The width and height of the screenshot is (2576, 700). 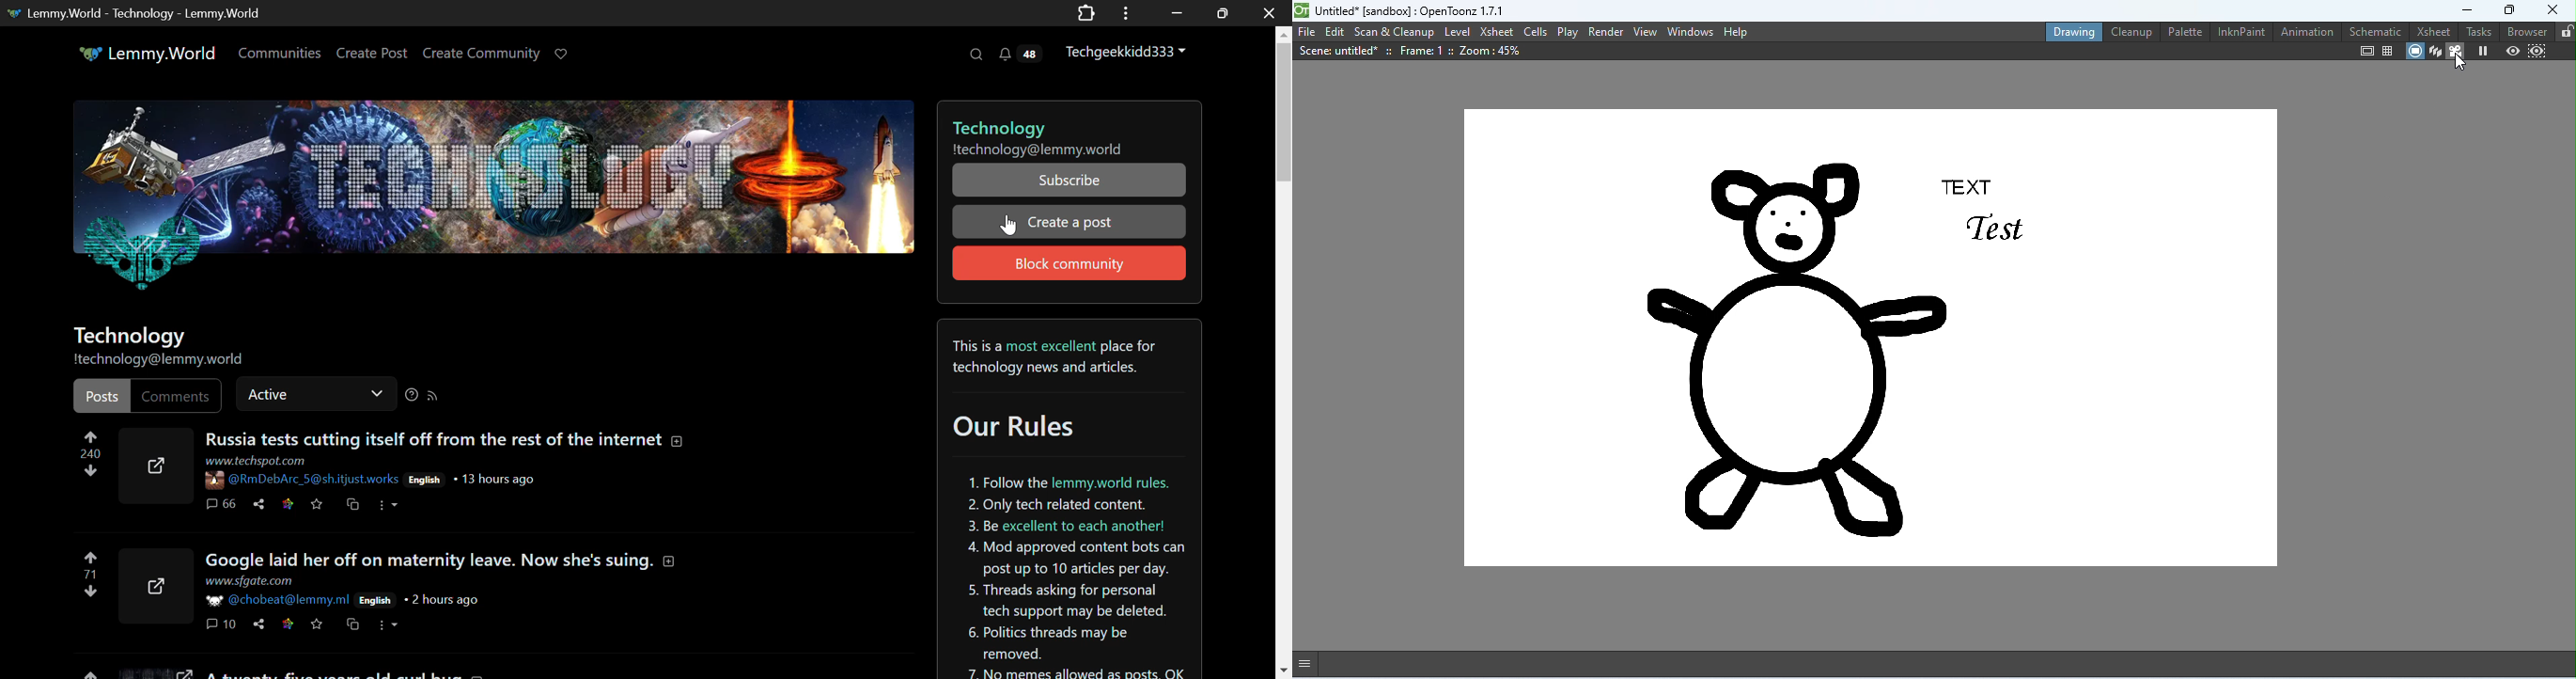 What do you see at coordinates (222, 502) in the screenshot?
I see `Comments` at bounding box center [222, 502].